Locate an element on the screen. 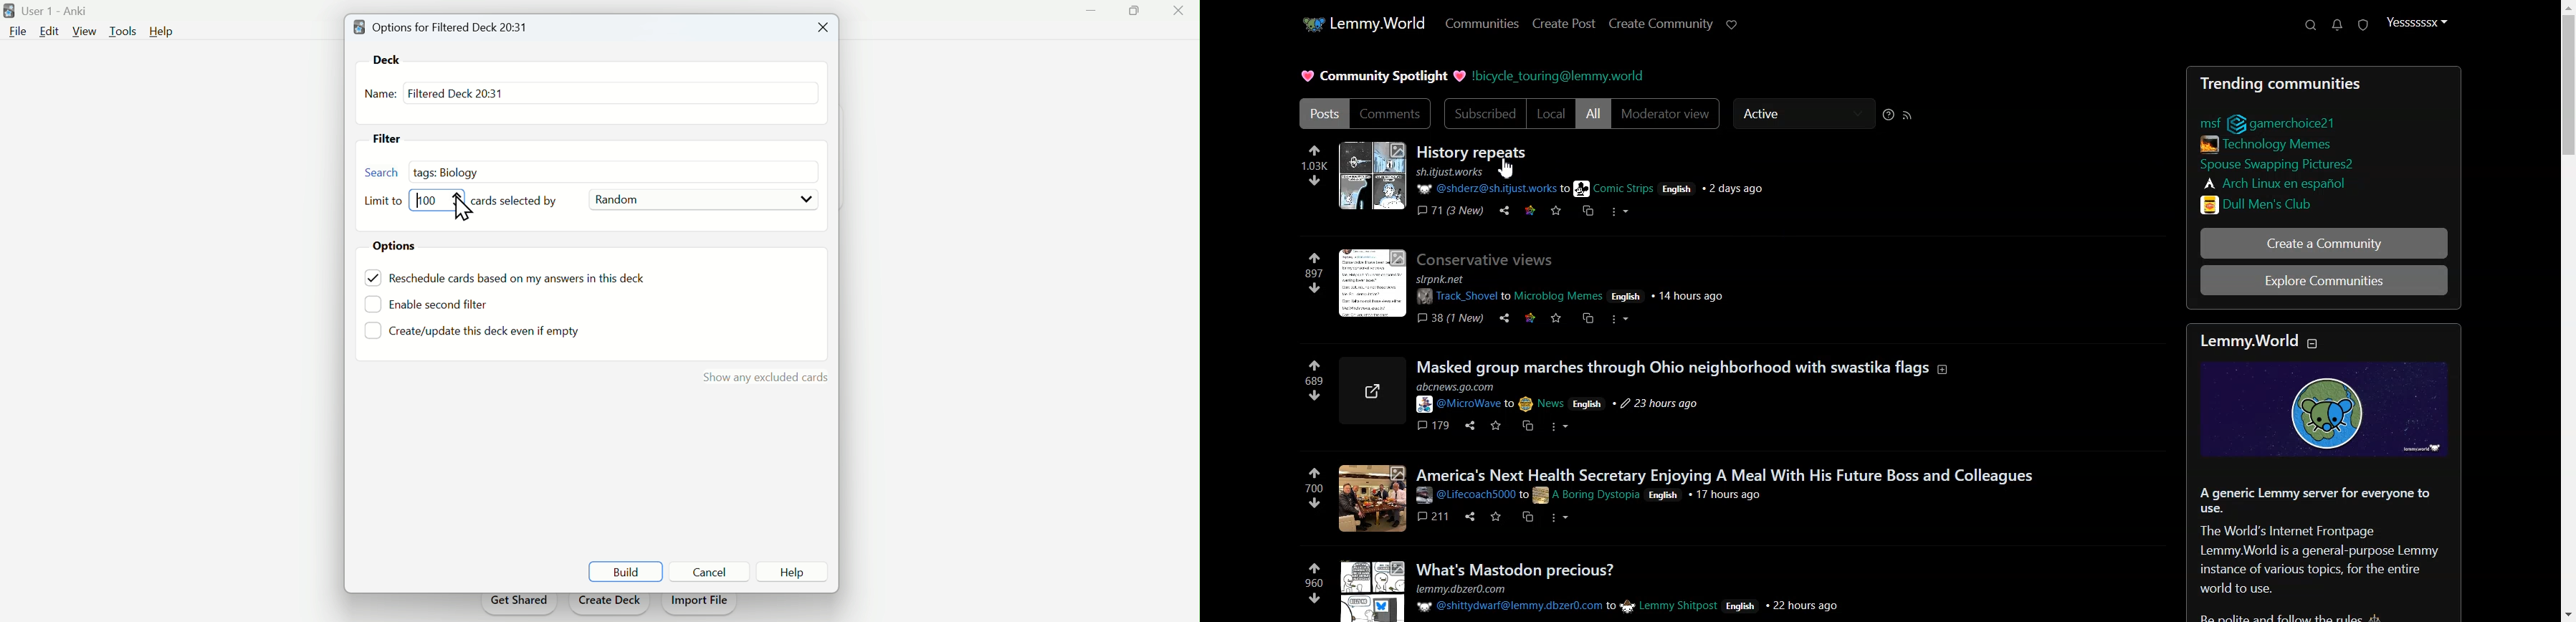 The height and width of the screenshot is (644, 2576). Explore Communities is located at coordinates (2323, 281).